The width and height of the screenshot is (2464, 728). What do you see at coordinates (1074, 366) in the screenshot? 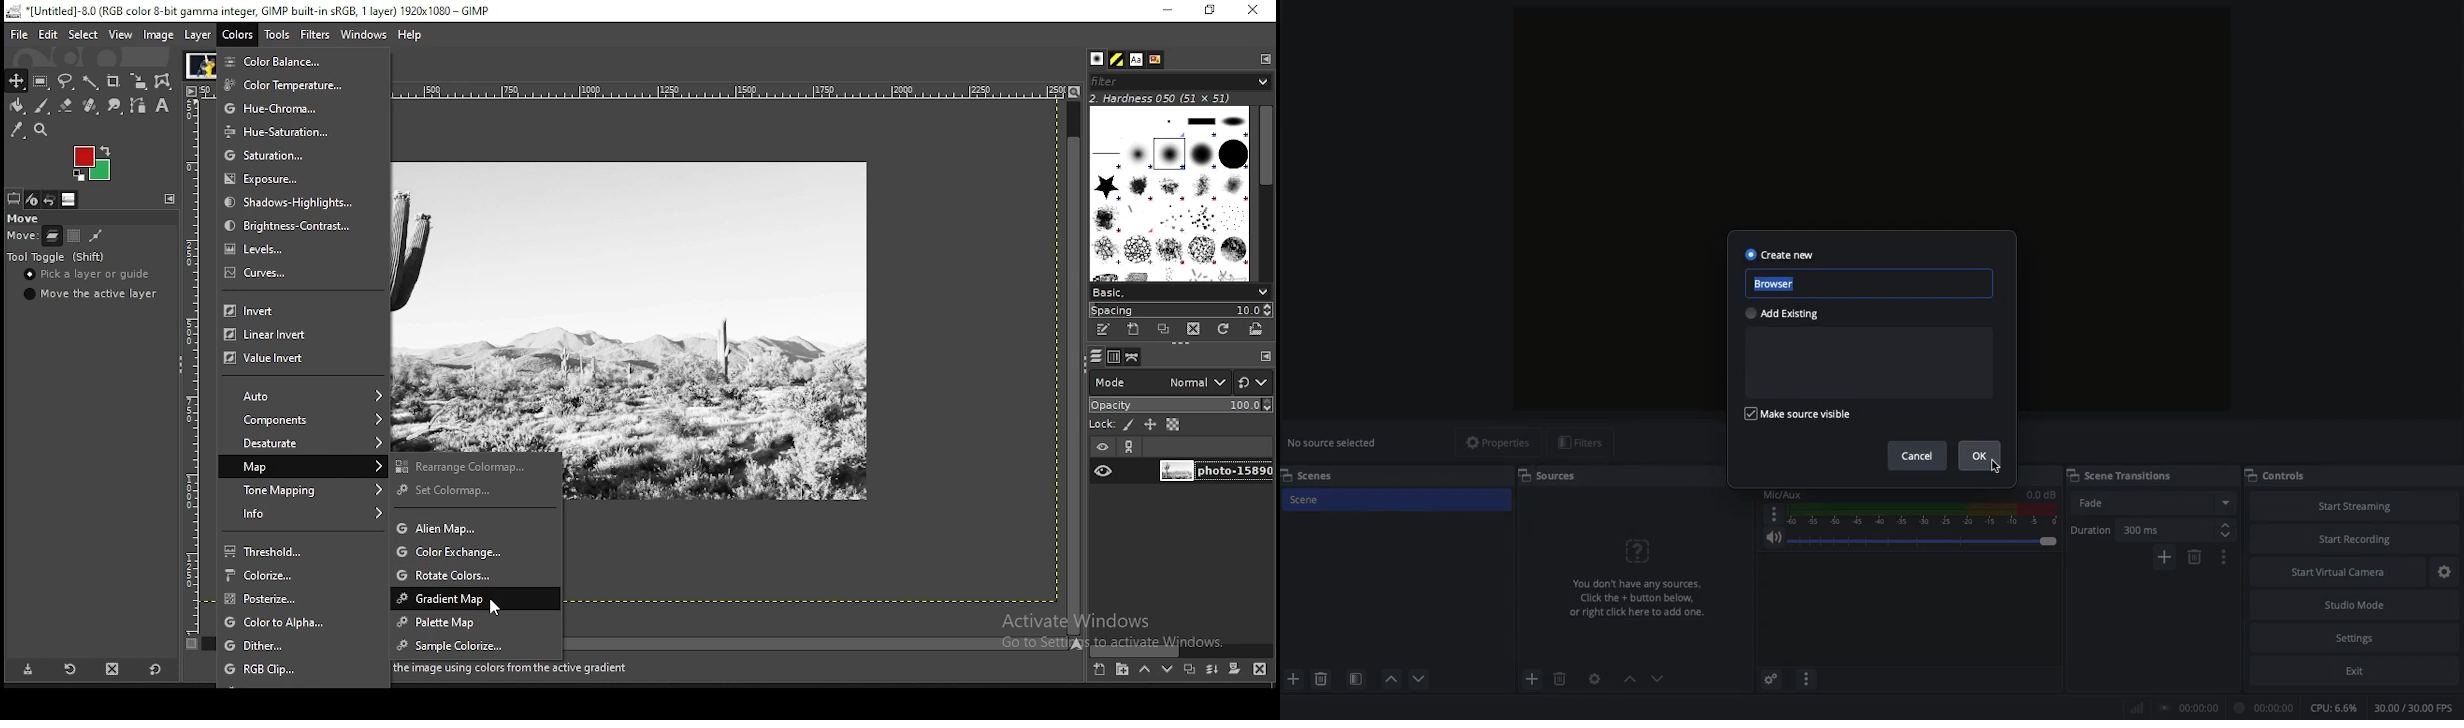
I see `scroll bar` at bounding box center [1074, 366].